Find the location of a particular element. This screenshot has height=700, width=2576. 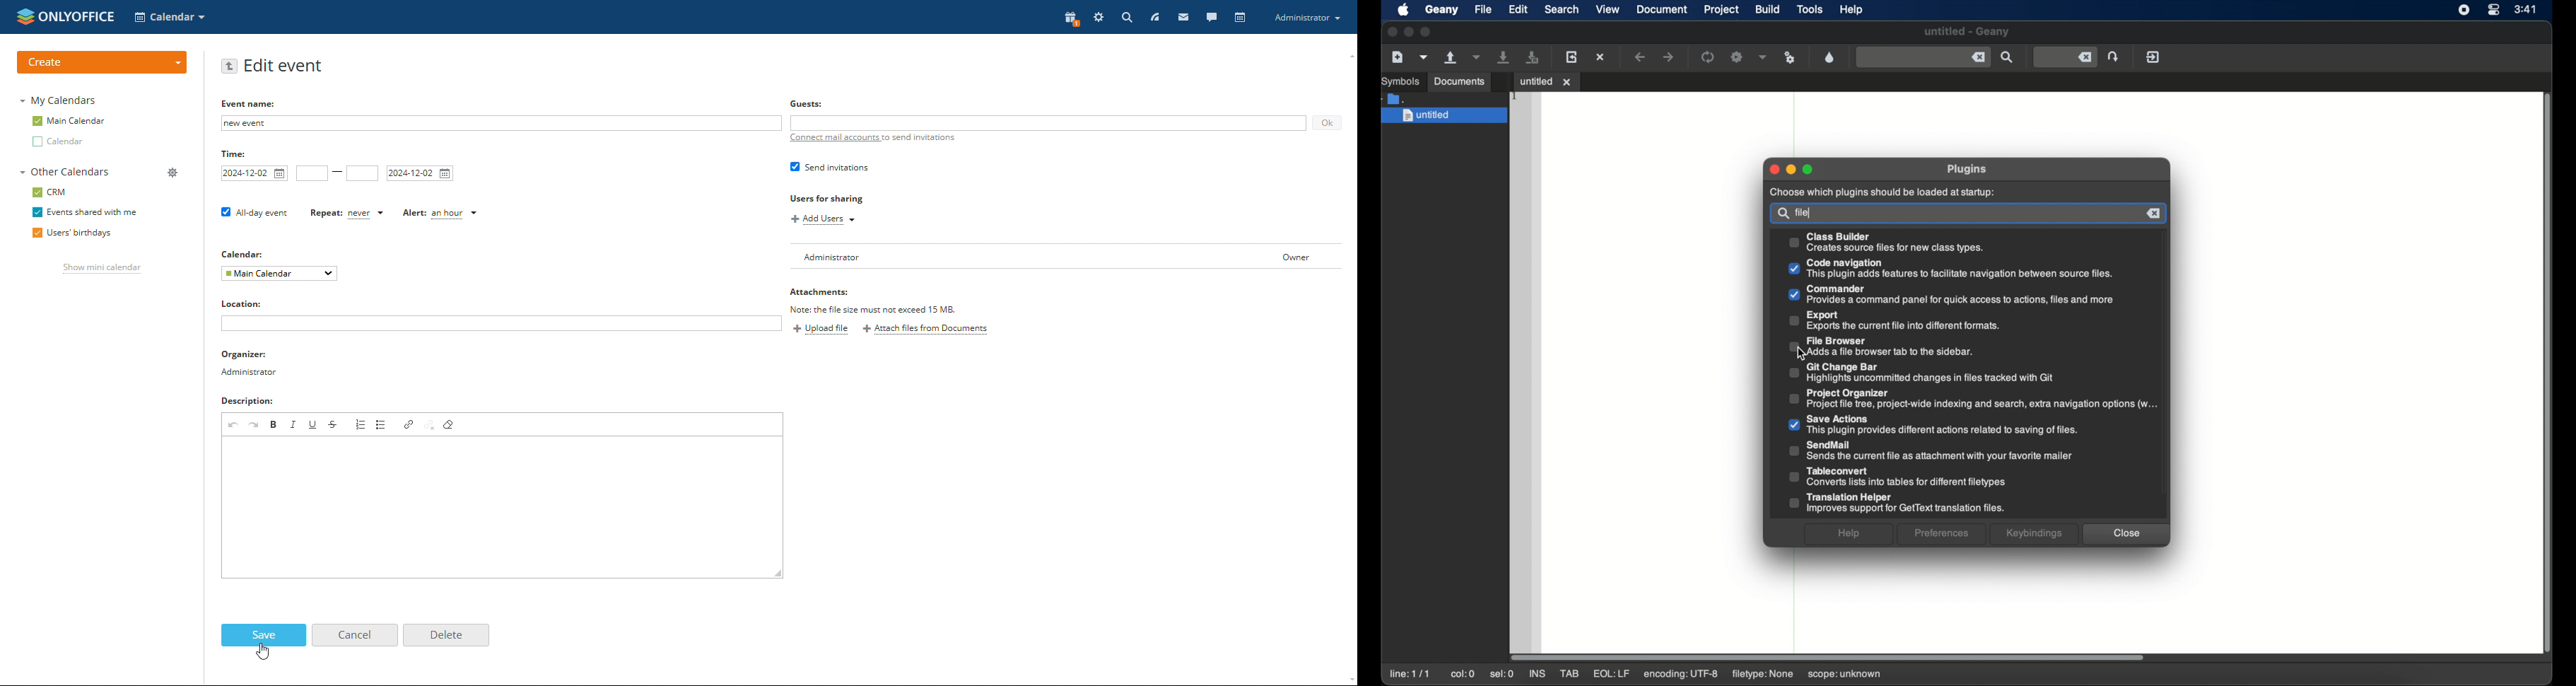

Guests: is located at coordinates (811, 104).